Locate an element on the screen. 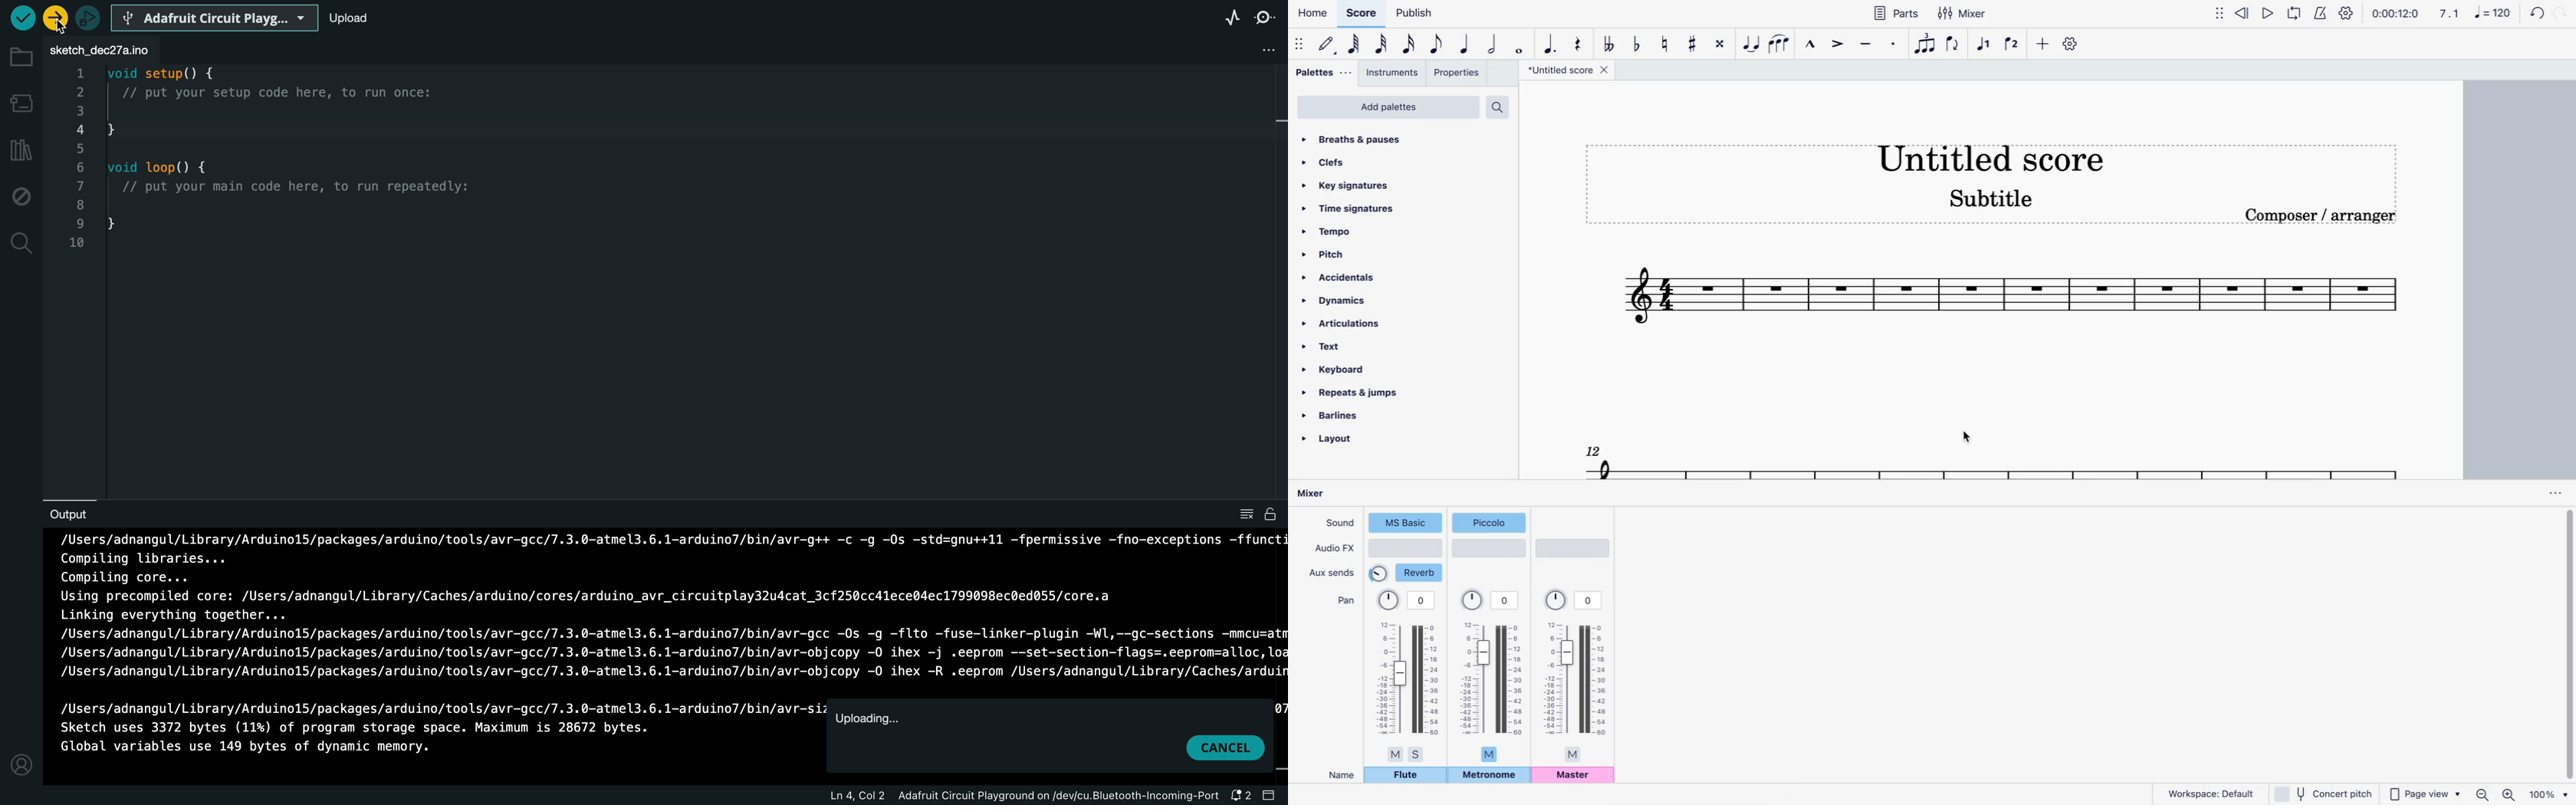 The width and height of the screenshot is (2576, 812). cursor is located at coordinates (1974, 435).